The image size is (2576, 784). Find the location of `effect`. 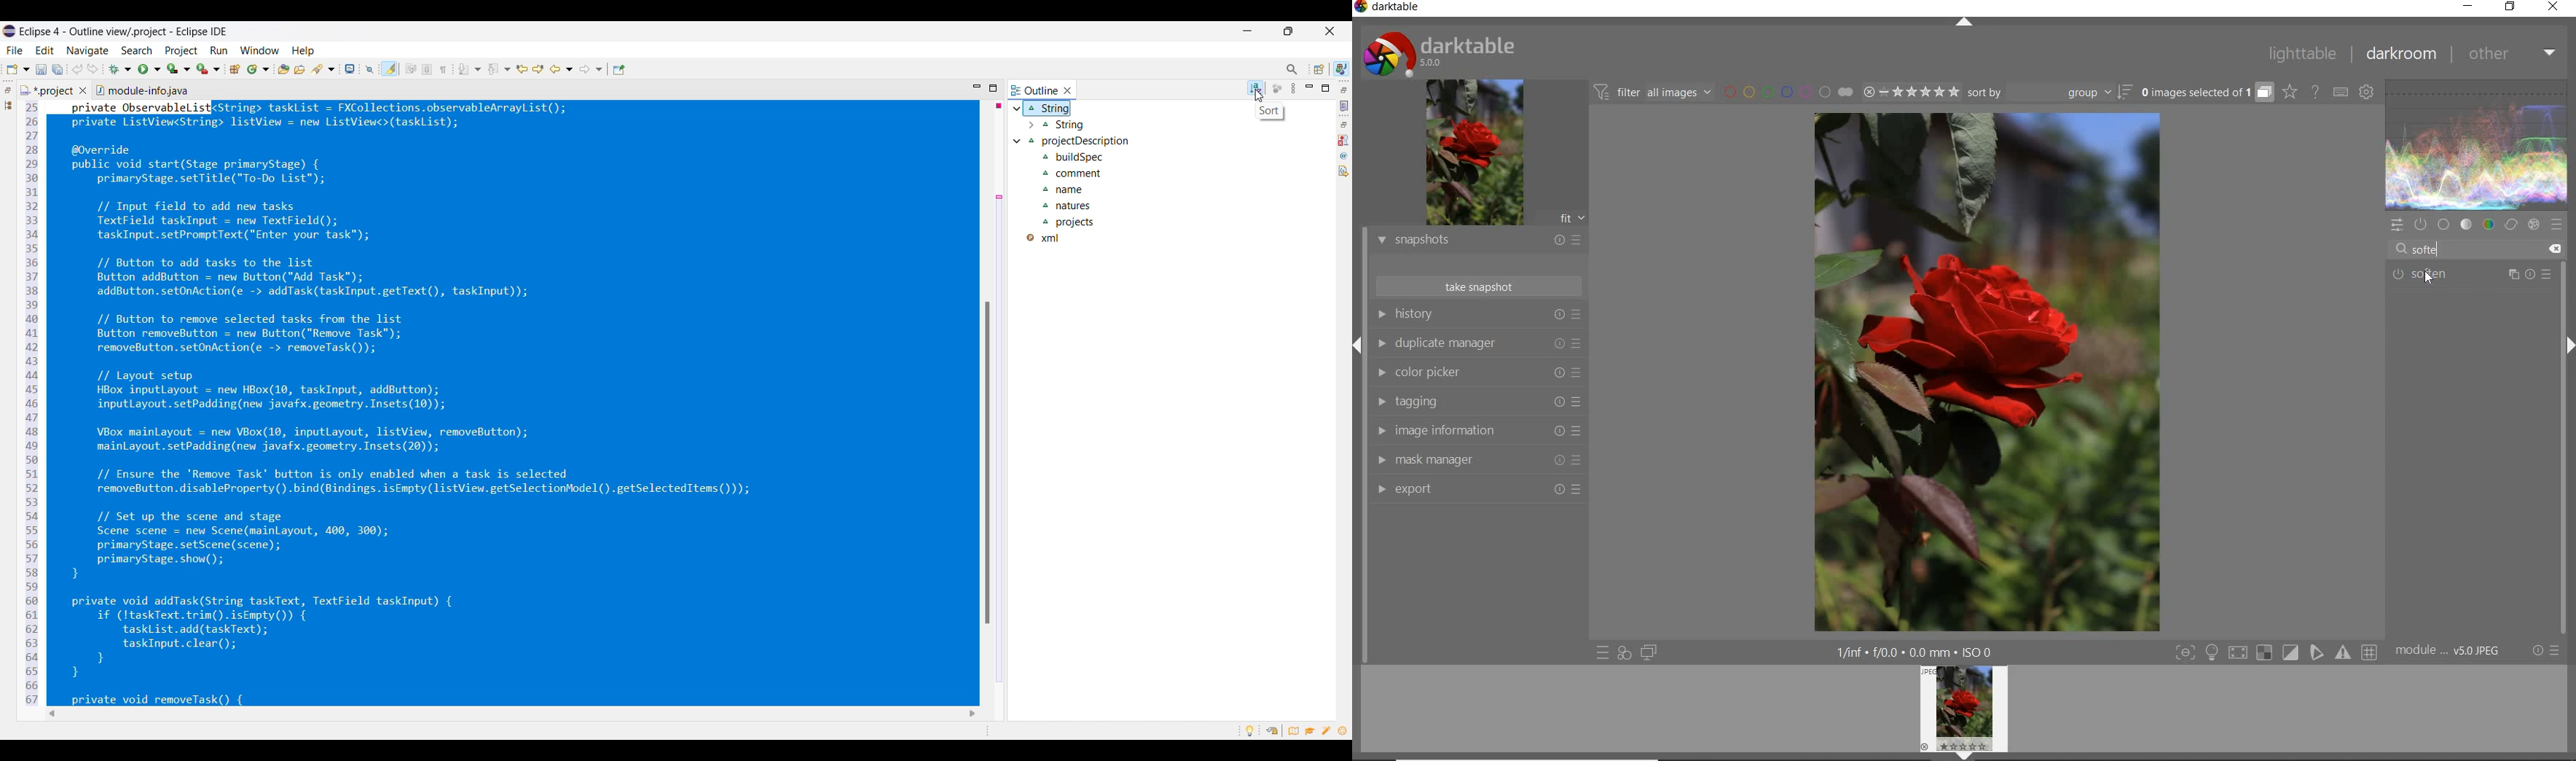

effect is located at coordinates (2533, 225).